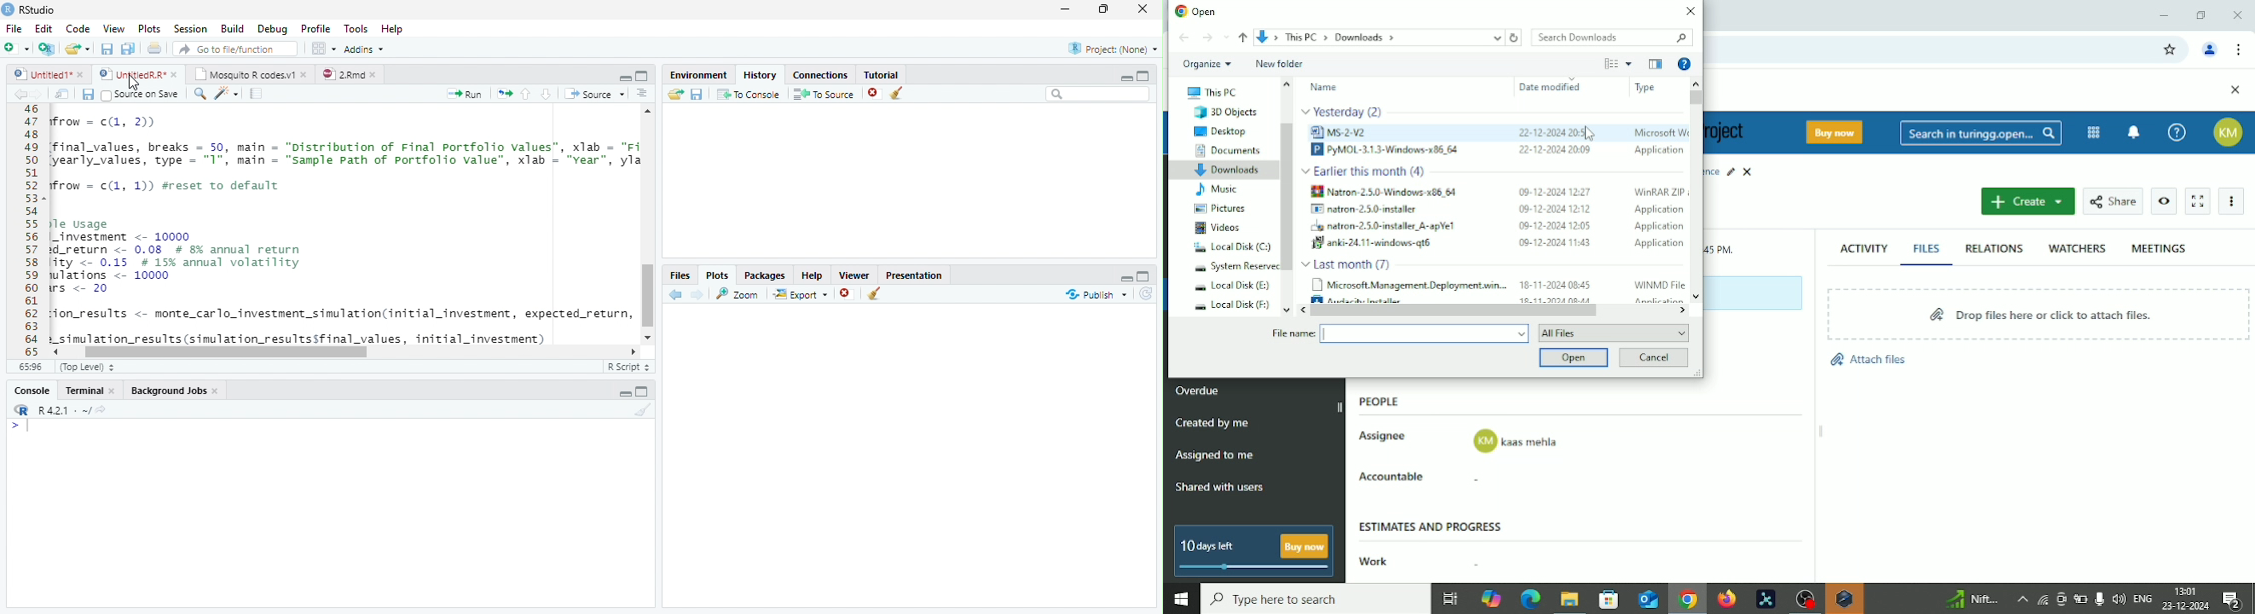 The width and height of the screenshot is (2268, 616). Describe the element at coordinates (76, 28) in the screenshot. I see `Code` at that location.